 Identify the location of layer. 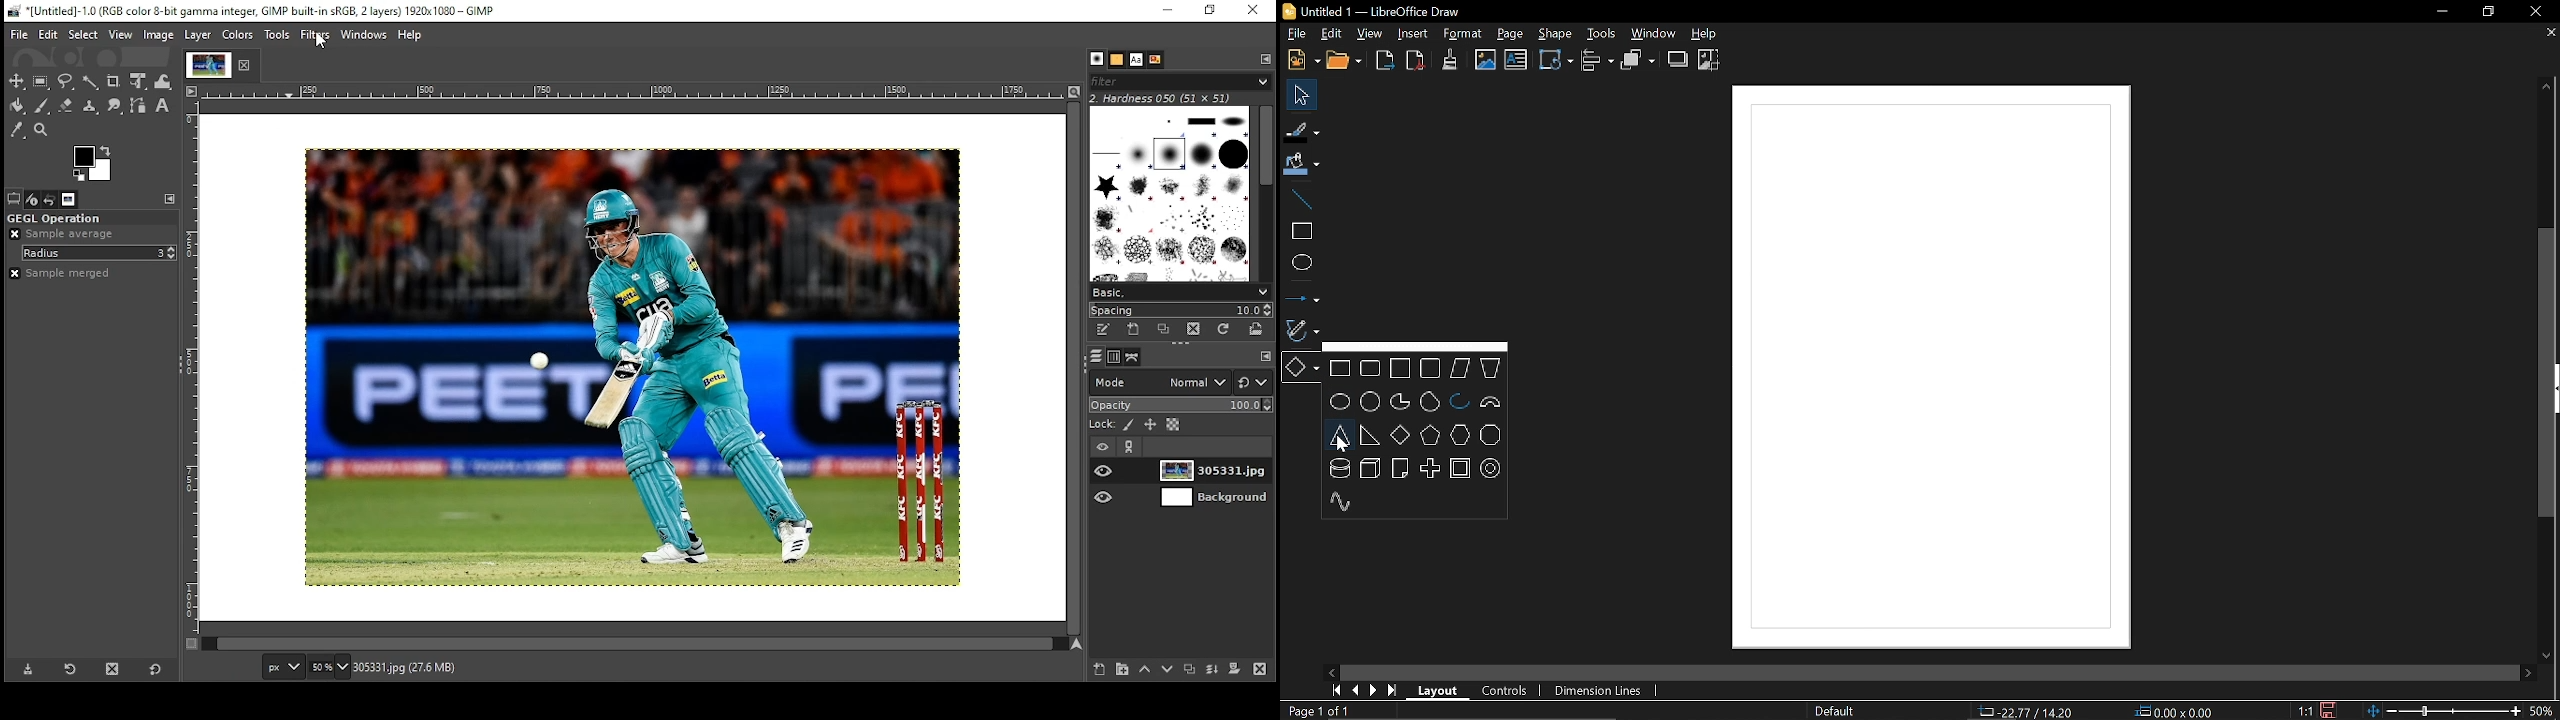
(199, 35).